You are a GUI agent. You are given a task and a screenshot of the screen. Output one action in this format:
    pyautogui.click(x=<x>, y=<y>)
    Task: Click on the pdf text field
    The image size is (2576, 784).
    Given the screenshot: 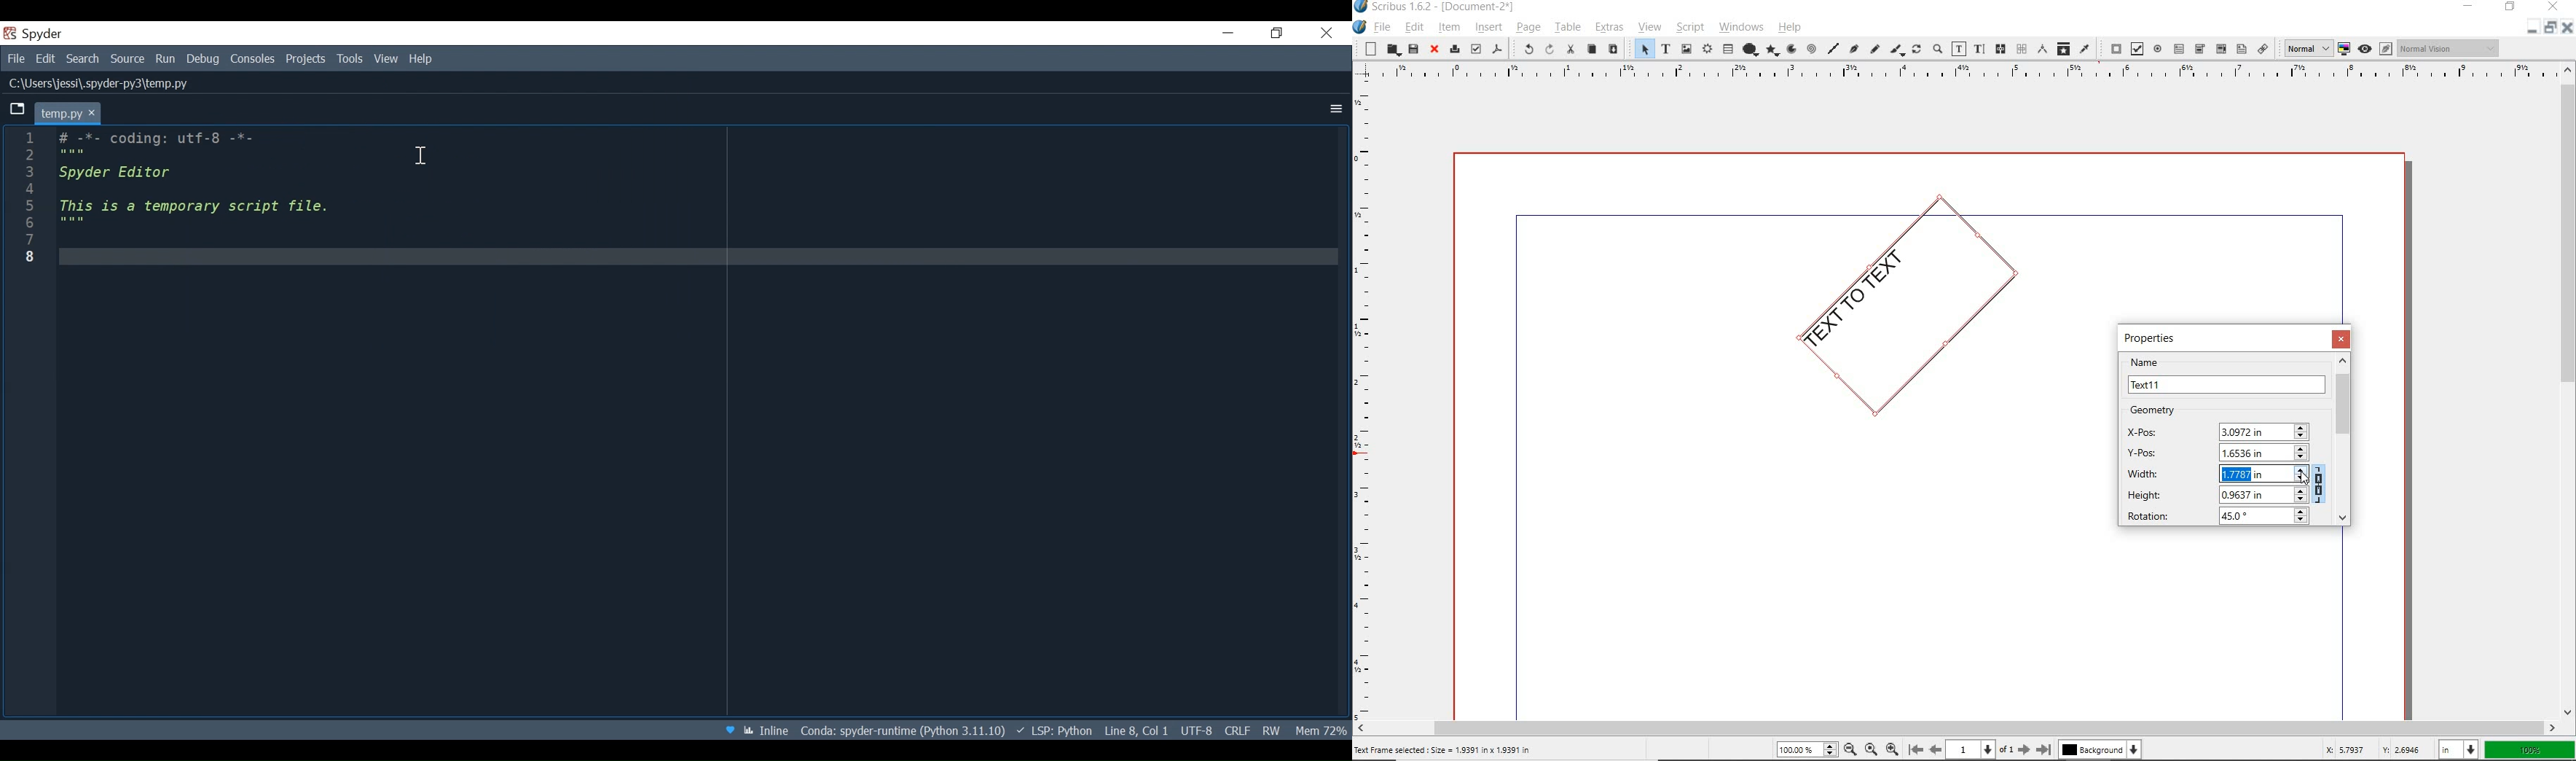 What is the action you would take?
    pyautogui.click(x=2179, y=48)
    